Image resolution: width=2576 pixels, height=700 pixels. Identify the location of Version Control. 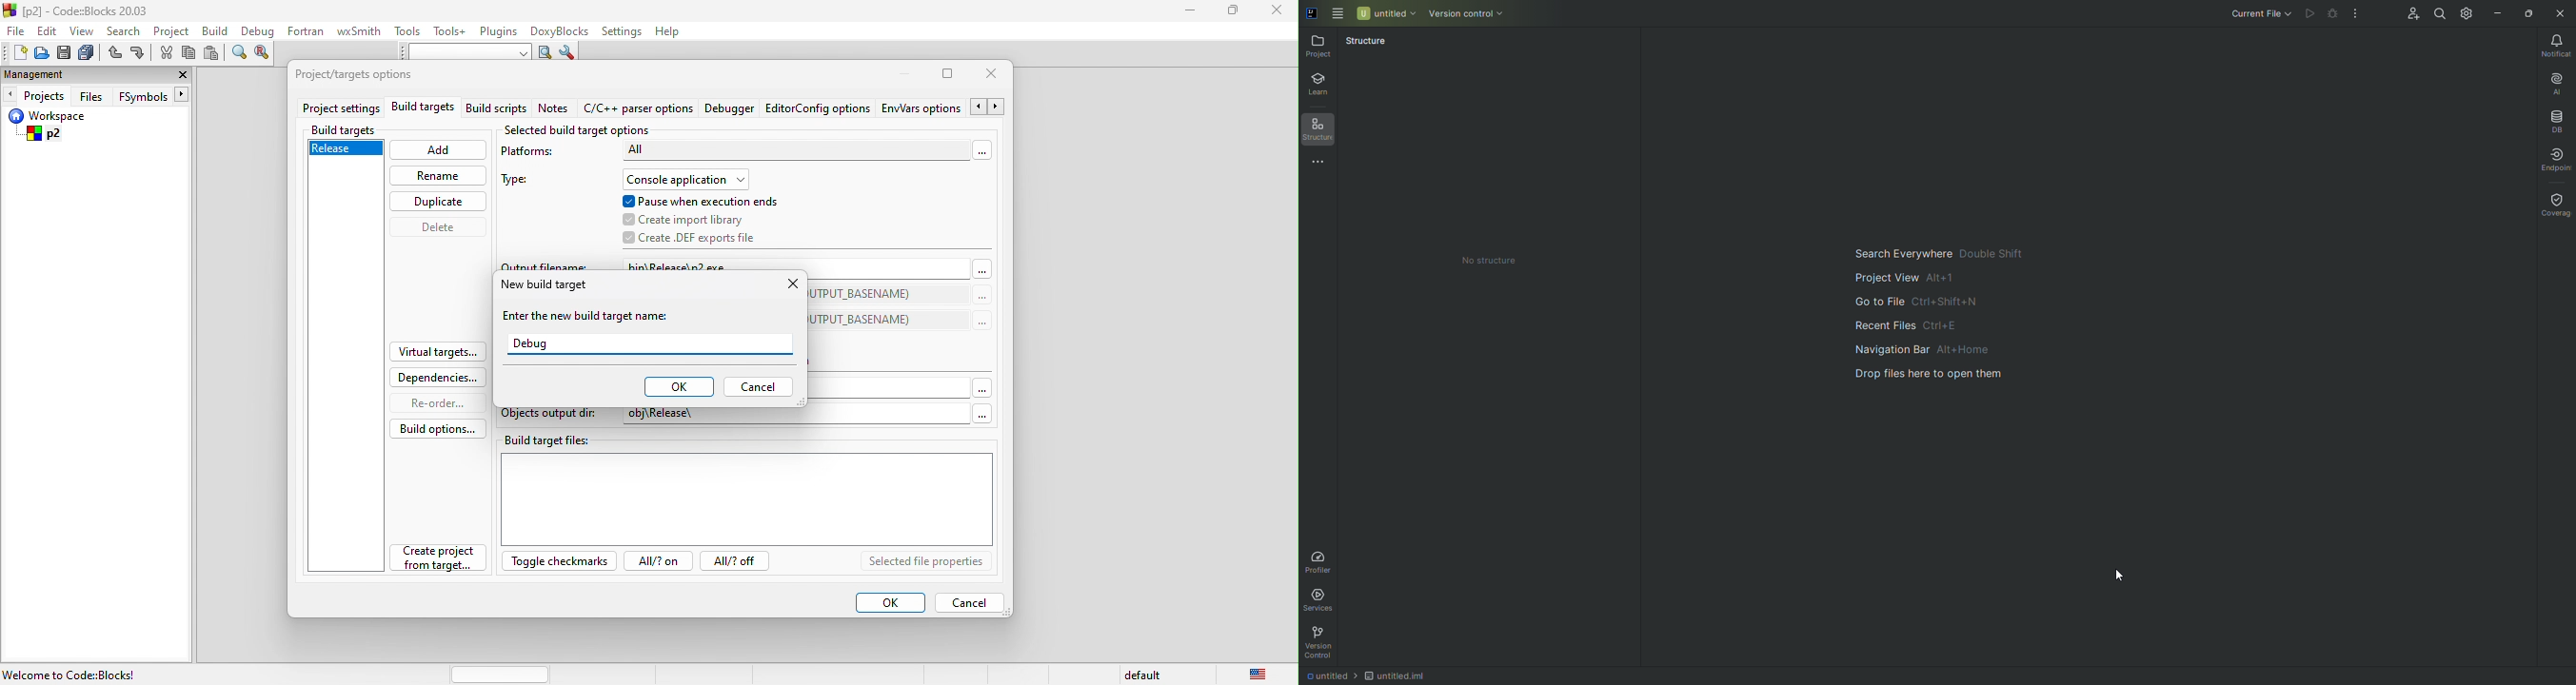
(1319, 644).